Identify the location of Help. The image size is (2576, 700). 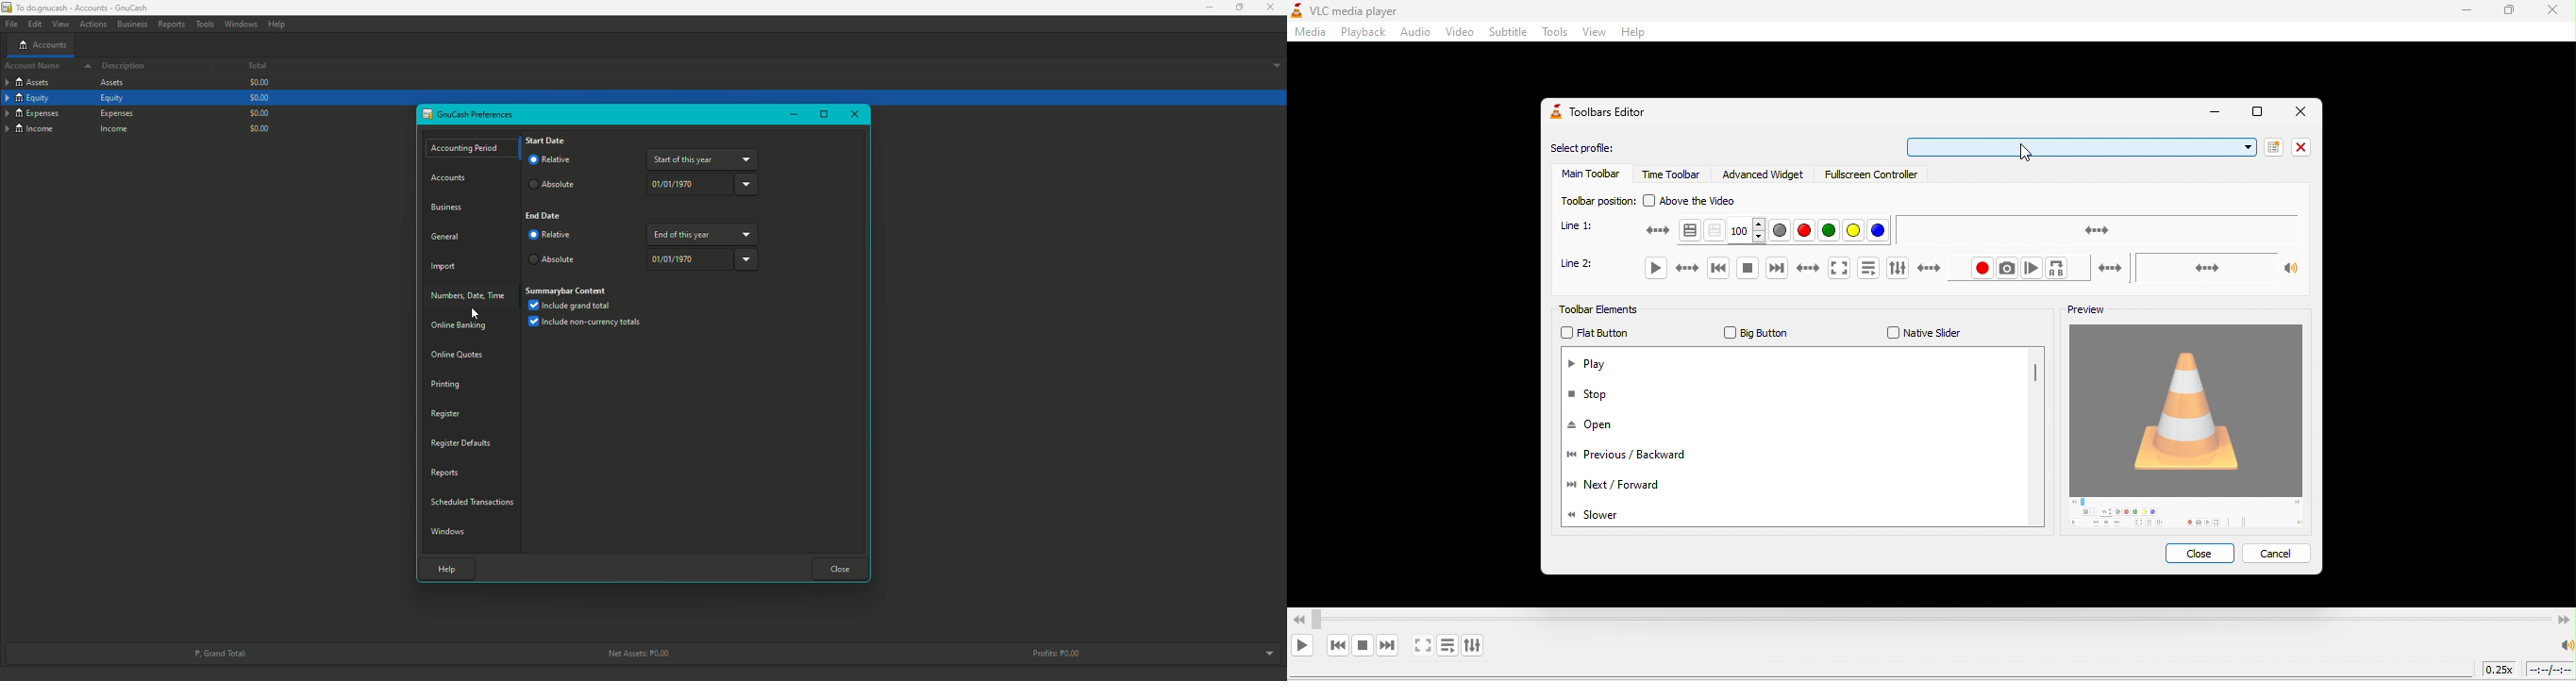
(277, 24).